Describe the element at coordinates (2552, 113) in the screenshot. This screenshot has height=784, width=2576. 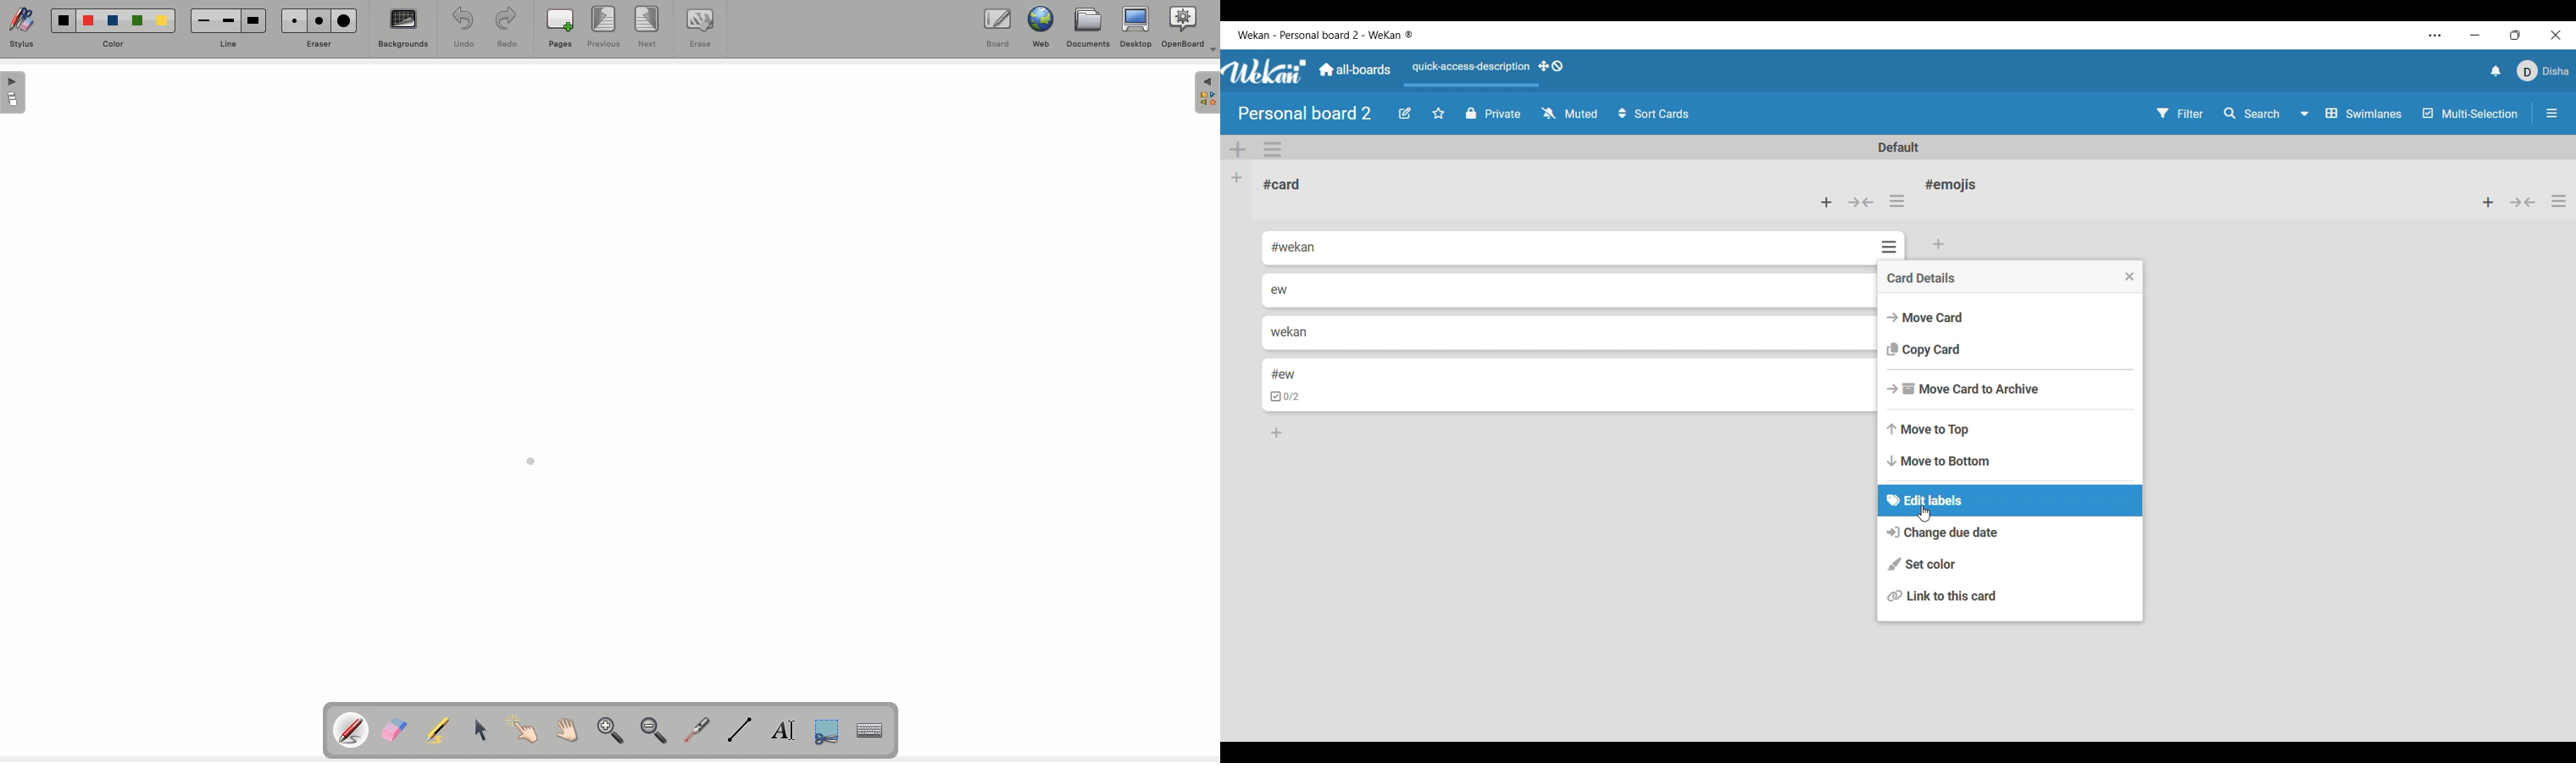
I see `Open/Close sidebar` at that location.